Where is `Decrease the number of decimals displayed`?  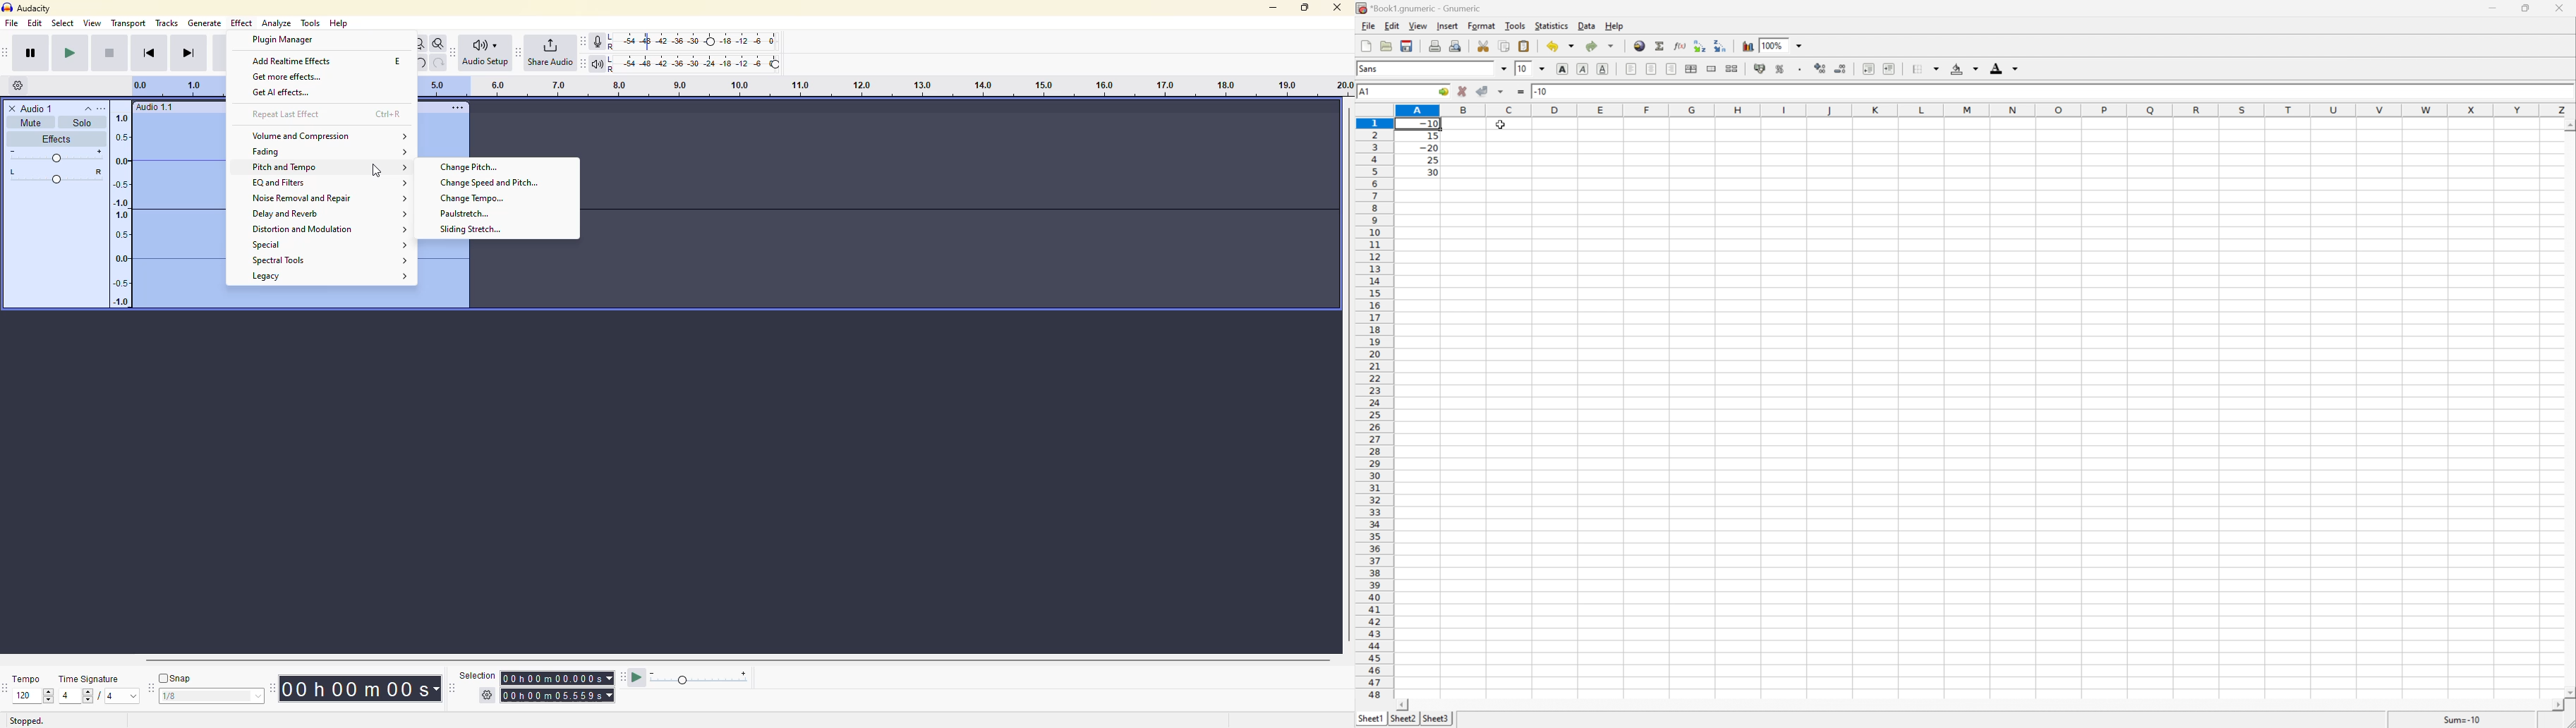 Decrease the number of decimals displayed is located at coordinates (1840, 69).